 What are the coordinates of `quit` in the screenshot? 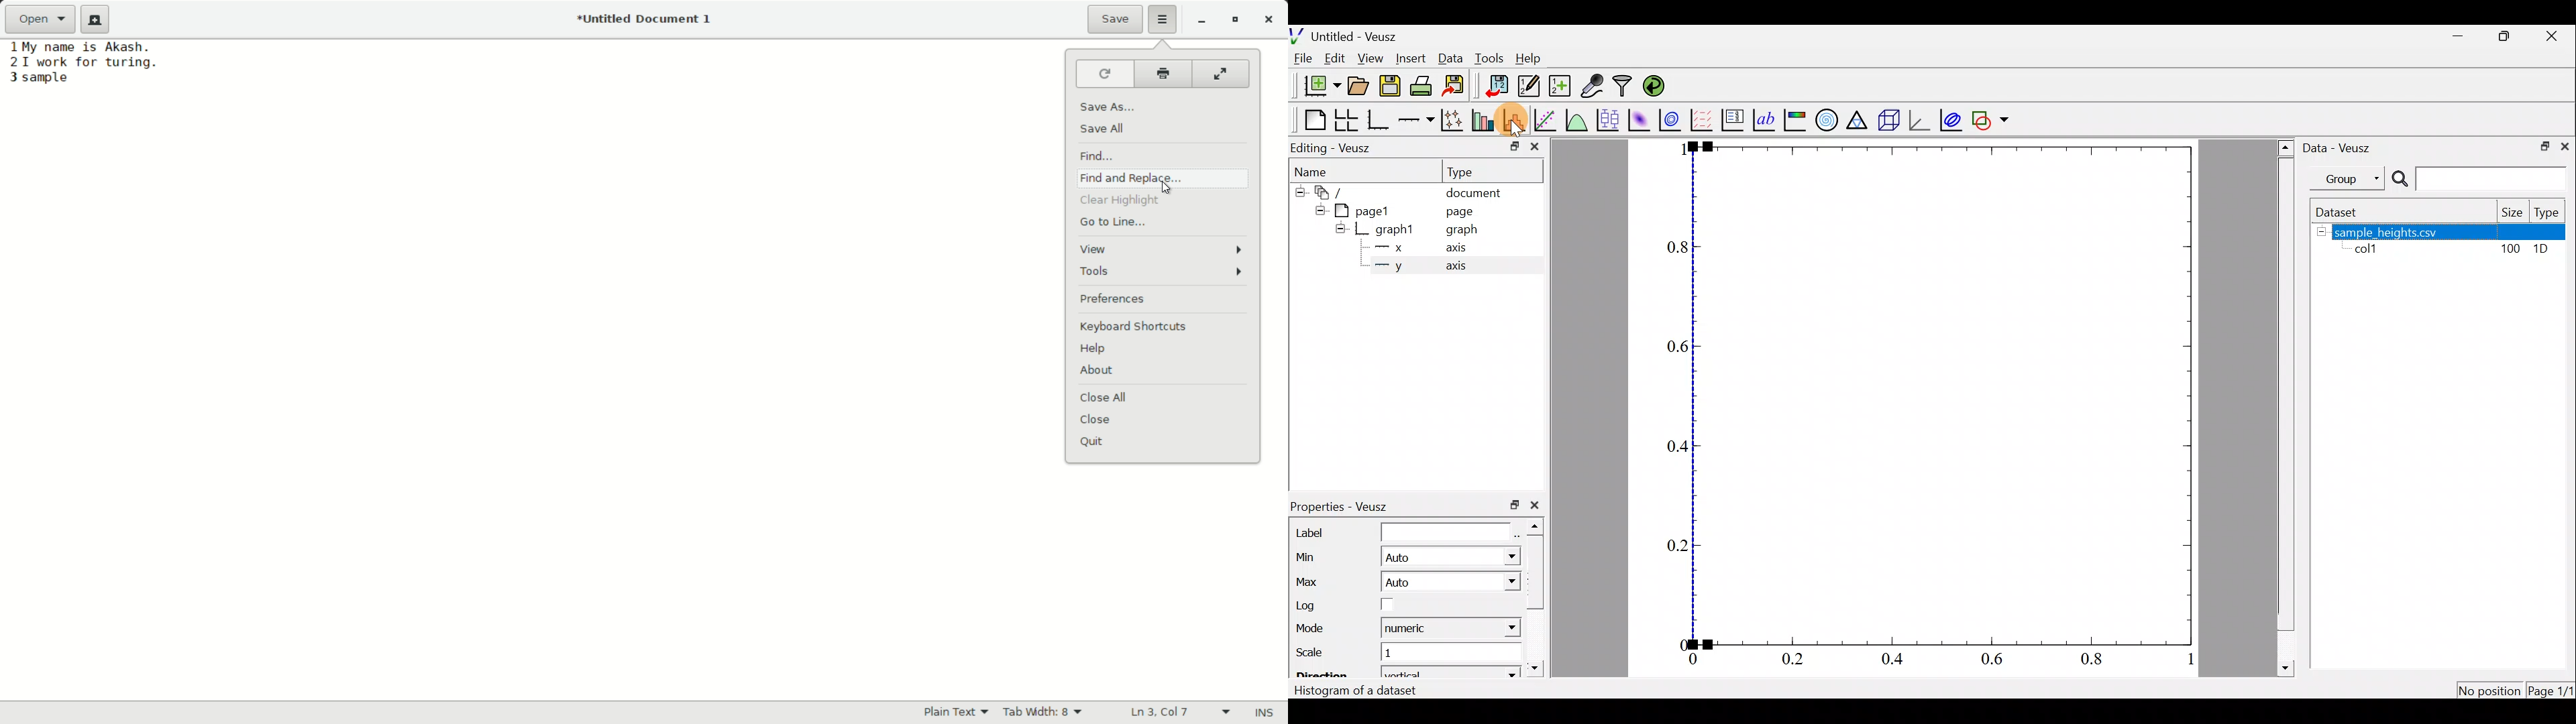 It's located at (1093, 442).